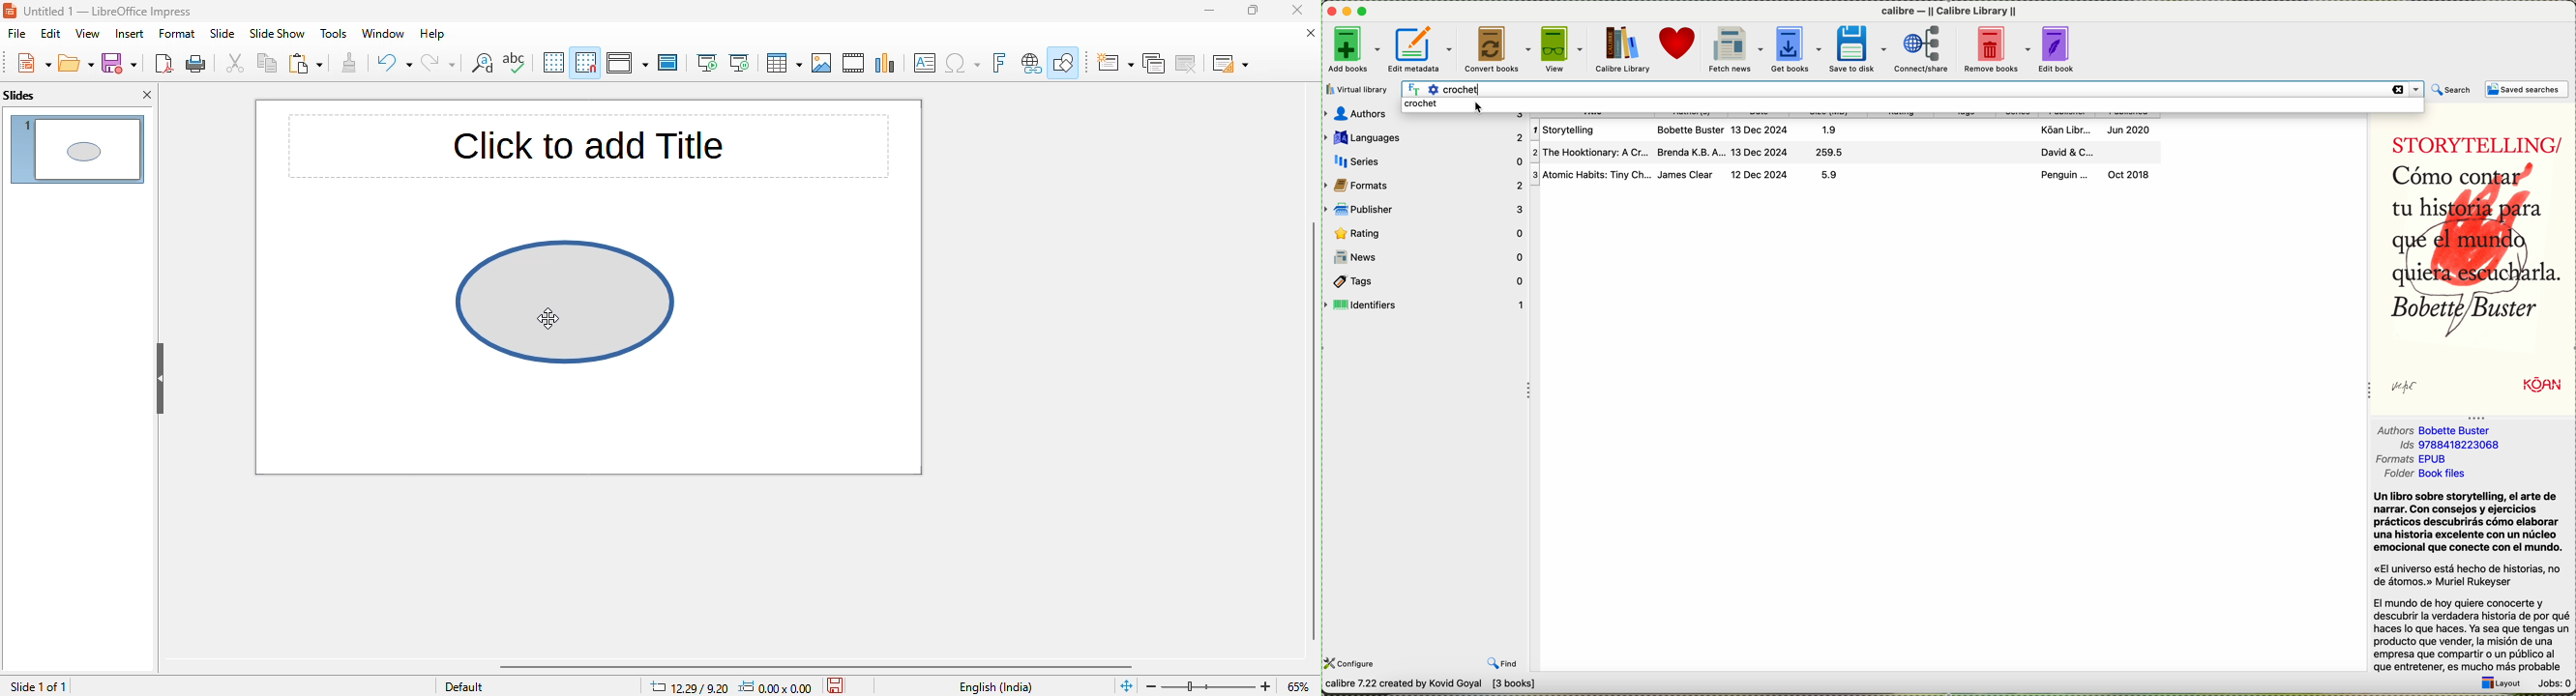 The image size is (2576, 700). I want to click on slide layout, so click(1228, 62).